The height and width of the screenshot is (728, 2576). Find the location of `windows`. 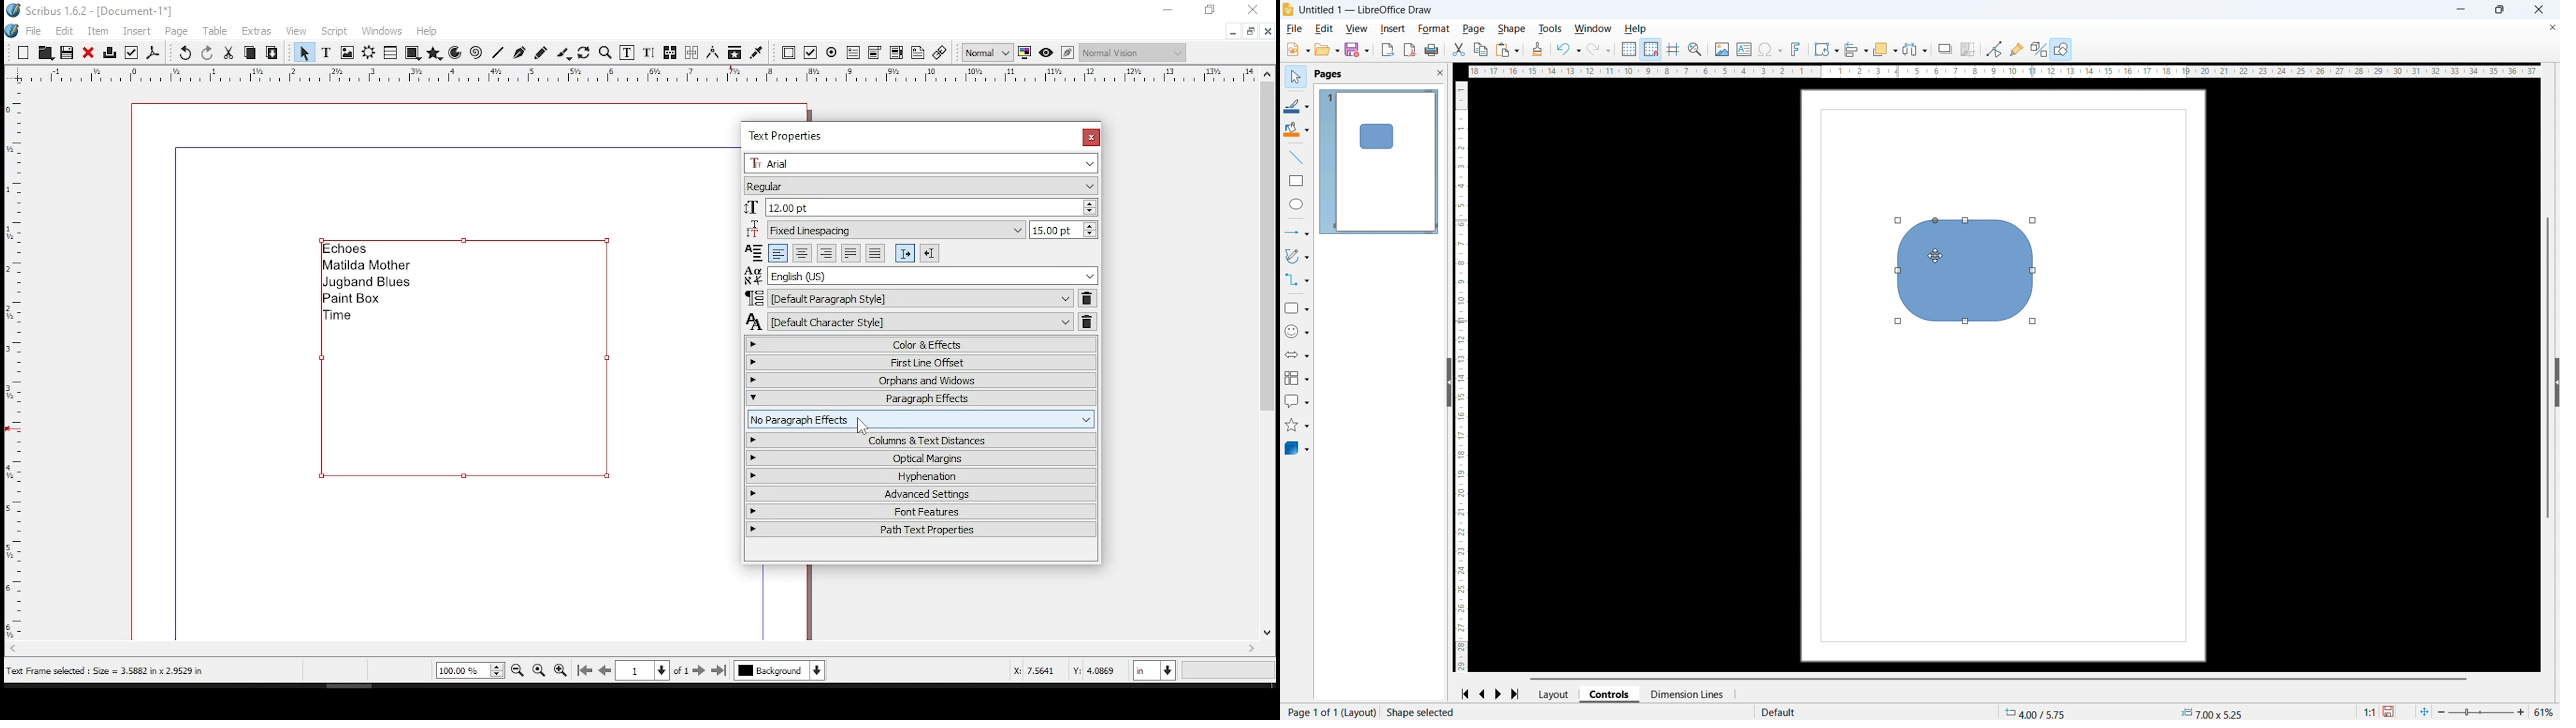

windows is located at coordinates (381, 31).